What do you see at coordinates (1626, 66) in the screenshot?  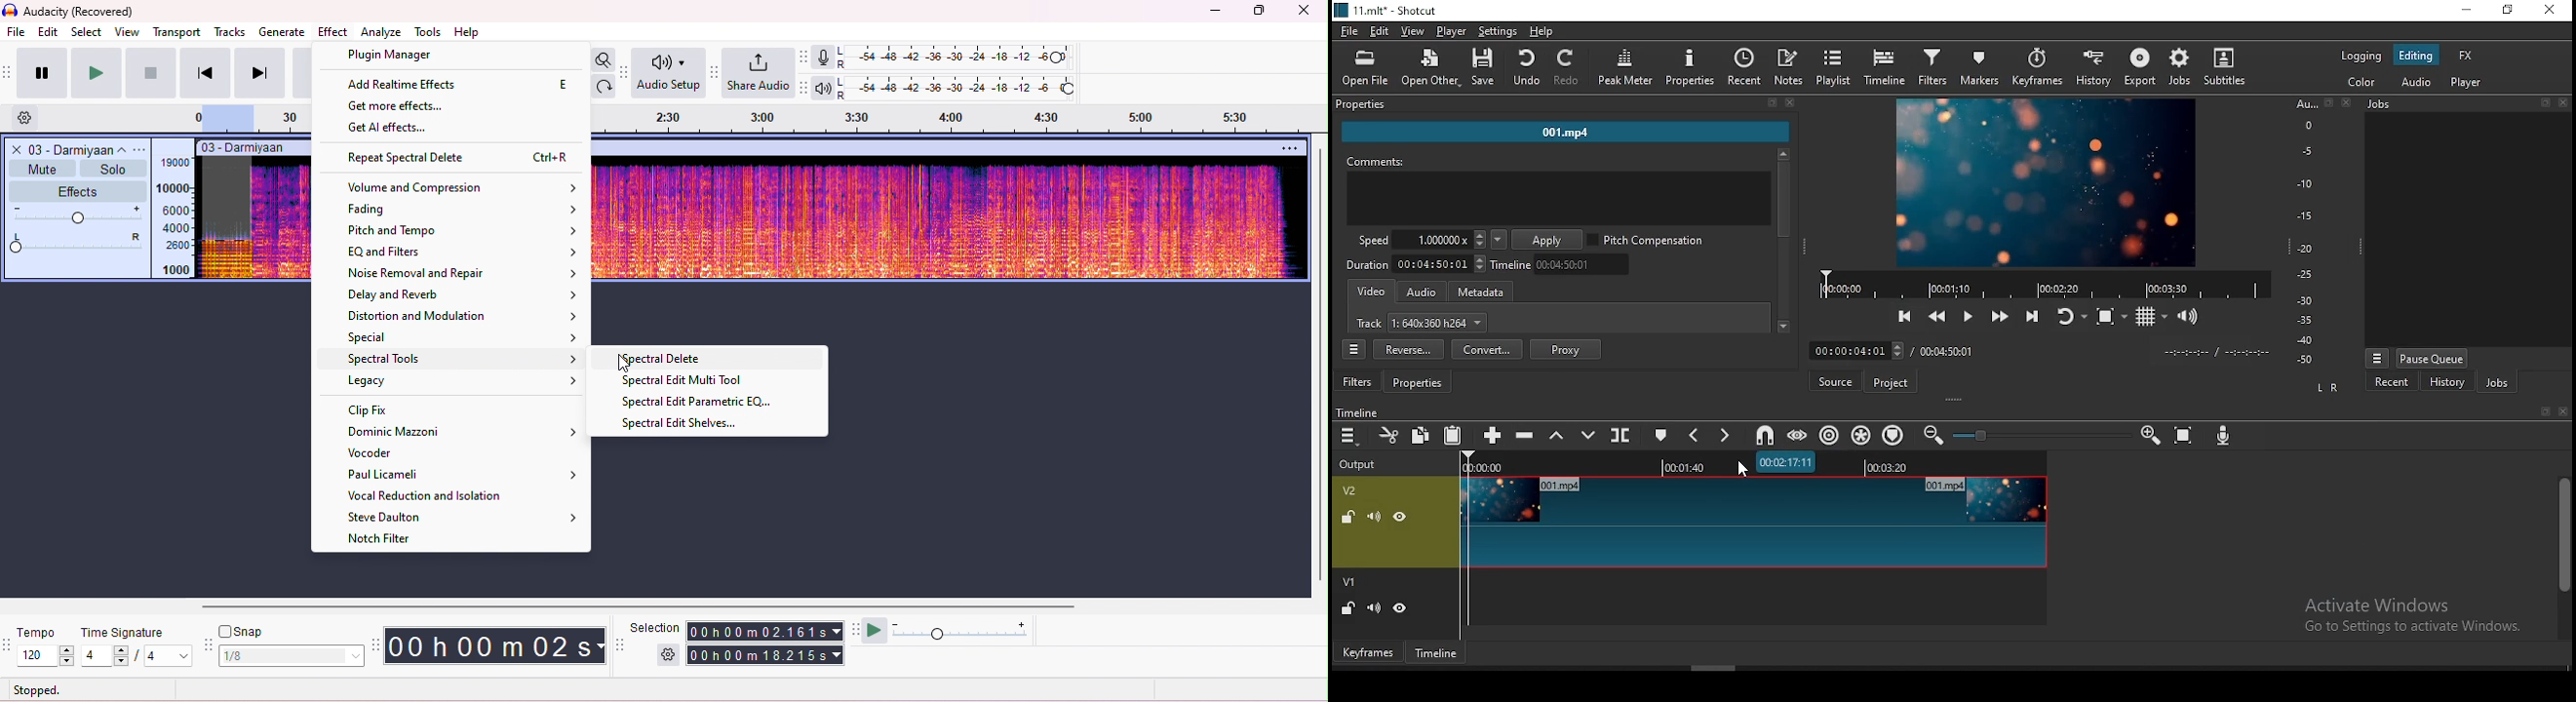 I see `peak meter` at bounding box center [1626, 66].